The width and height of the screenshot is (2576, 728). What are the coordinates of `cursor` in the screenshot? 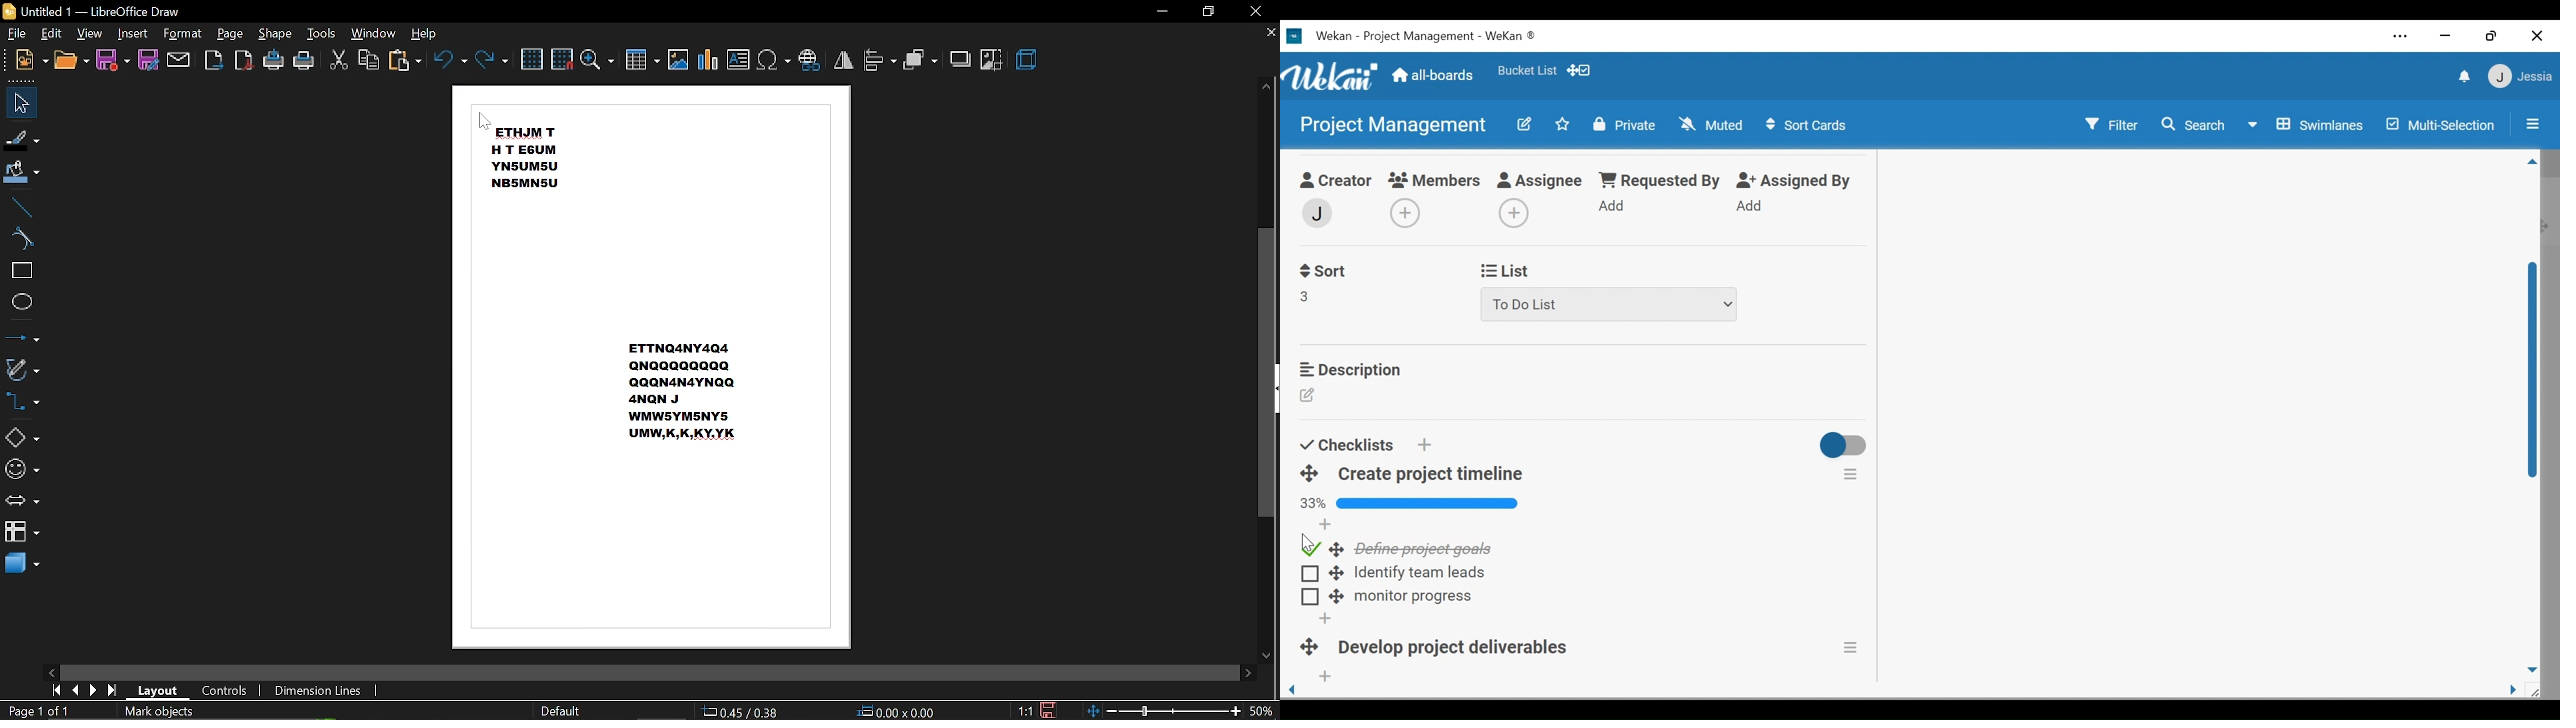 It's located at (486, 124).